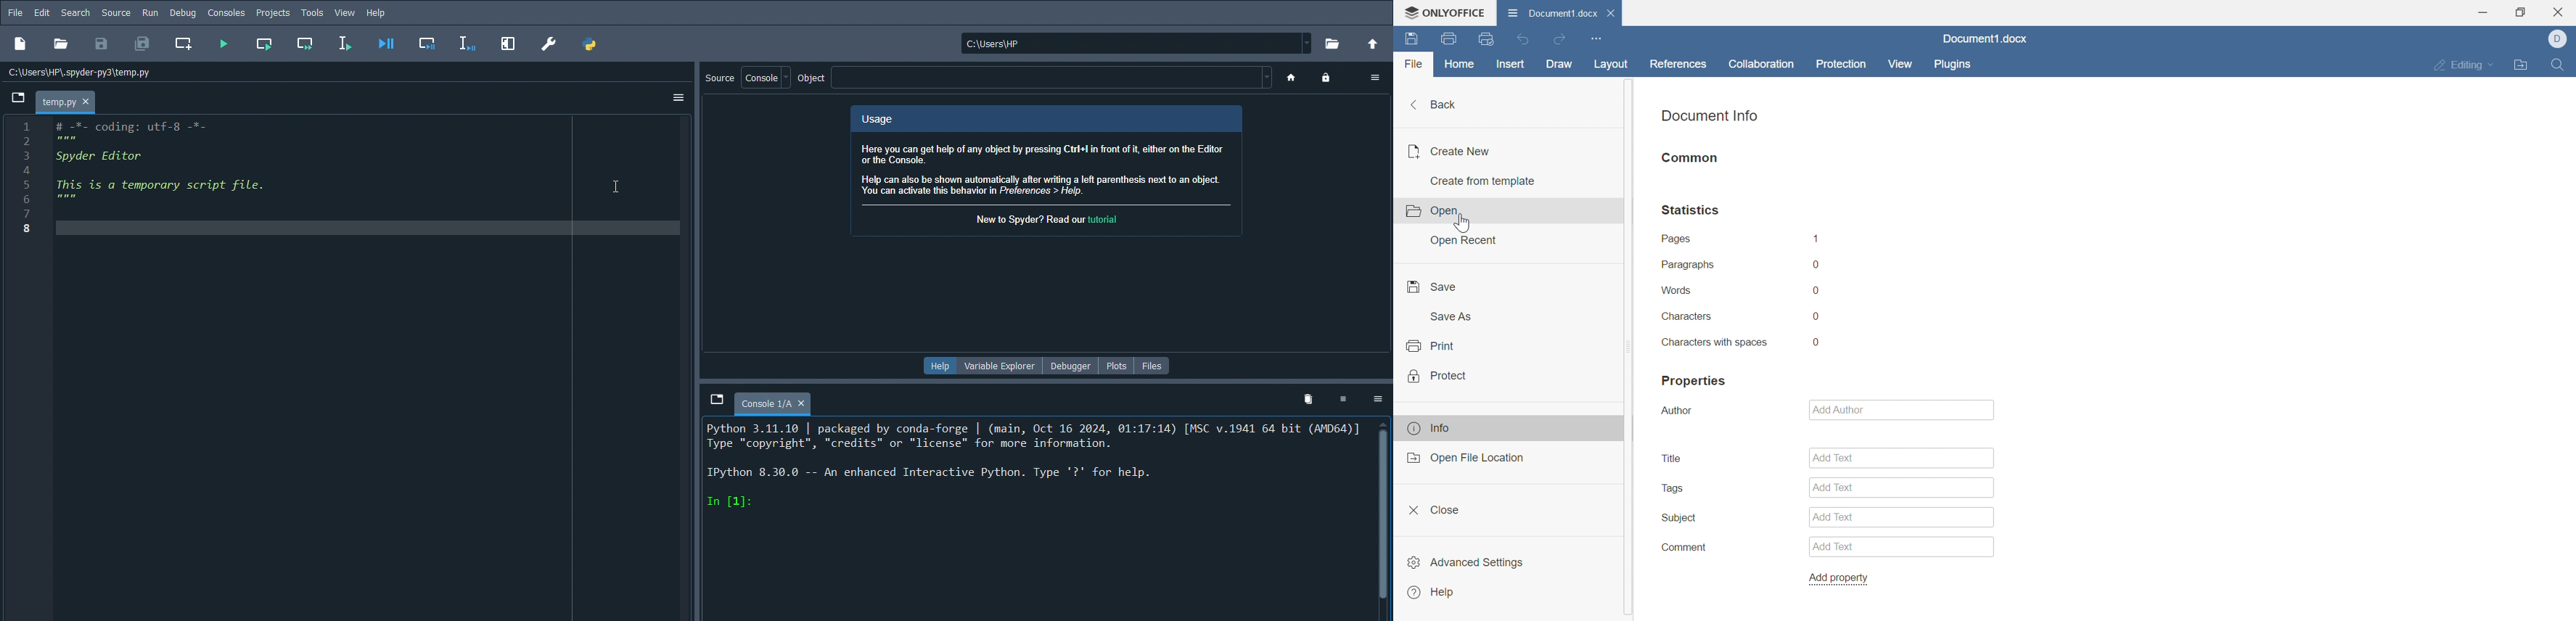 Image resolution: width=2576 pixels, height=644 pixels. Describe the element at coordinates (1951, 65) in the screenshot. I see `plugins` at that location.